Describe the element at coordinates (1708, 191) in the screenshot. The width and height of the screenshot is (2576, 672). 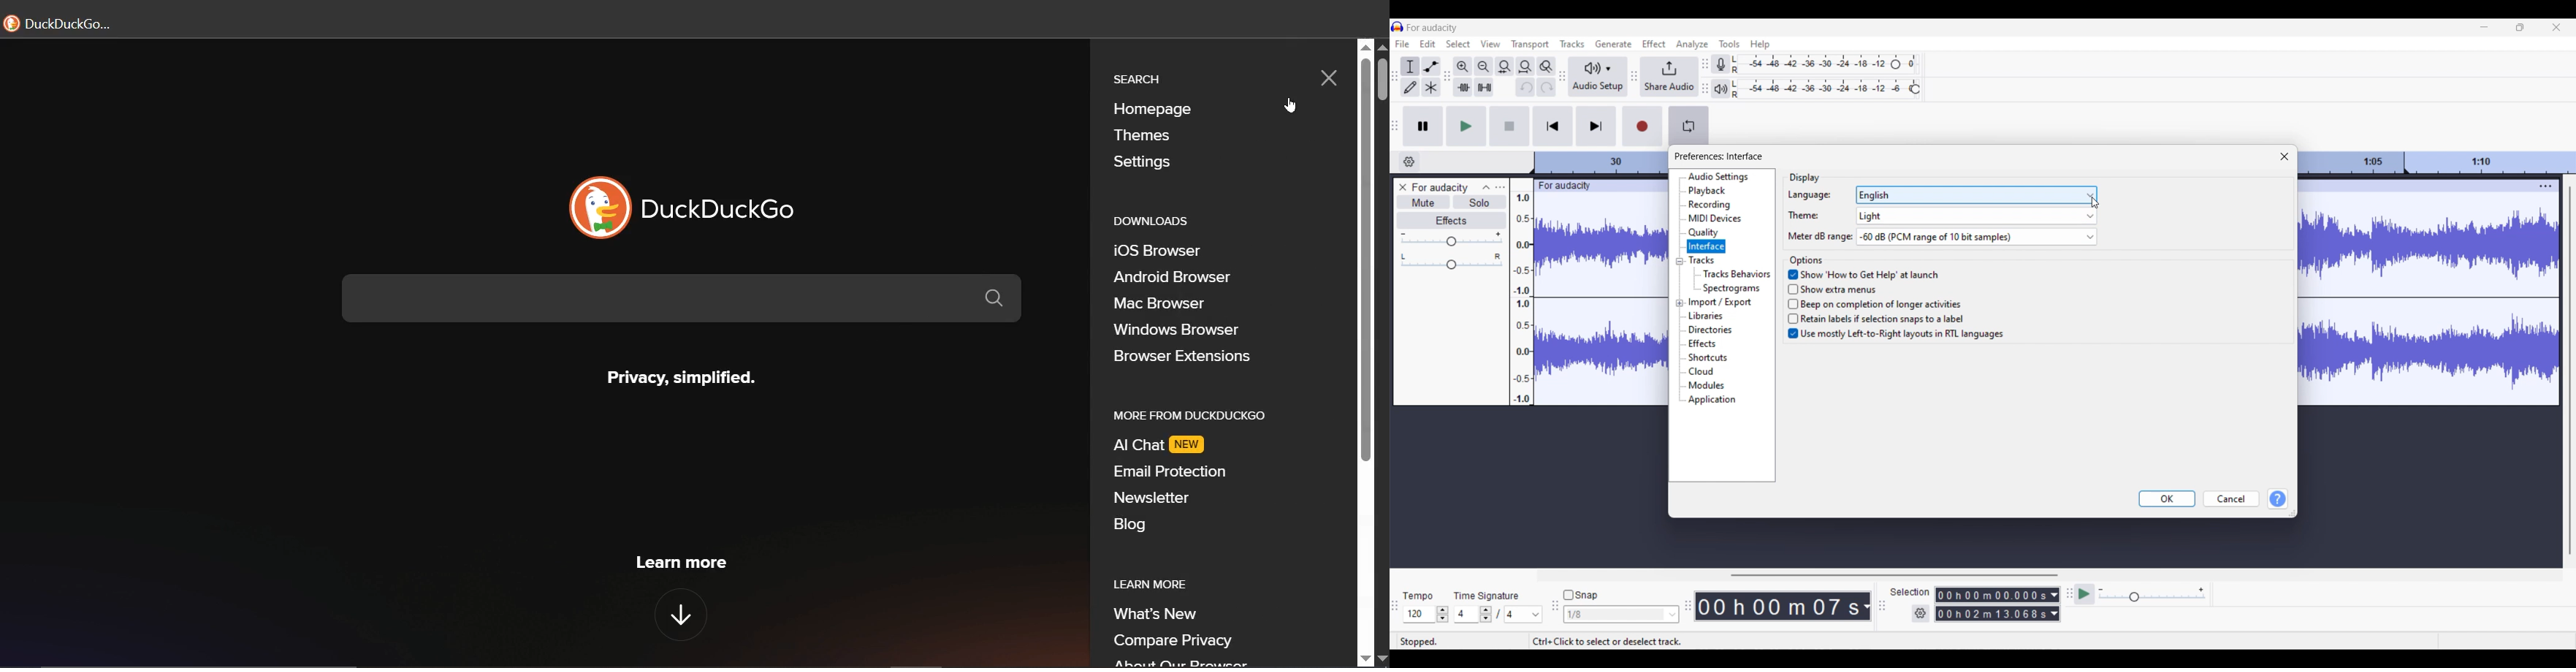
I see `Playback` at that location.